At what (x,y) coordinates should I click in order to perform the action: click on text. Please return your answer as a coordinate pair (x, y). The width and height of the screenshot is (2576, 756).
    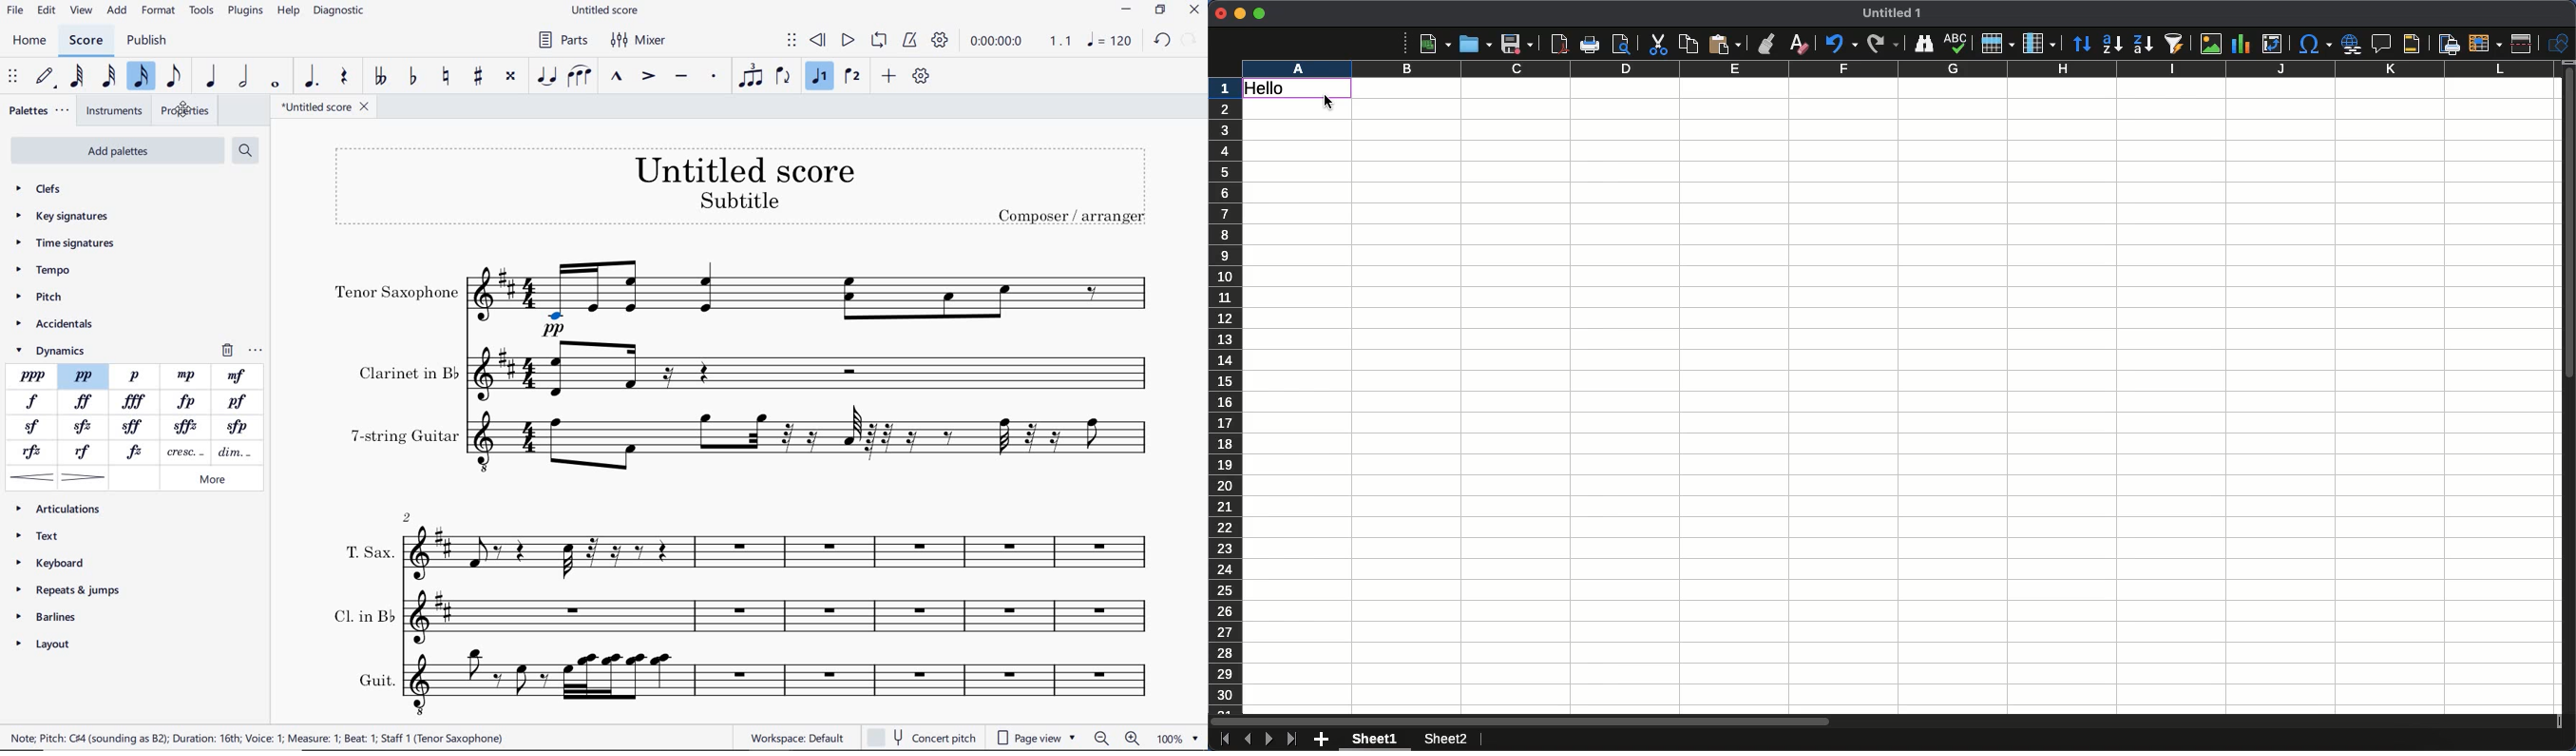
    Looking at the image, I should click on (1071, 214).